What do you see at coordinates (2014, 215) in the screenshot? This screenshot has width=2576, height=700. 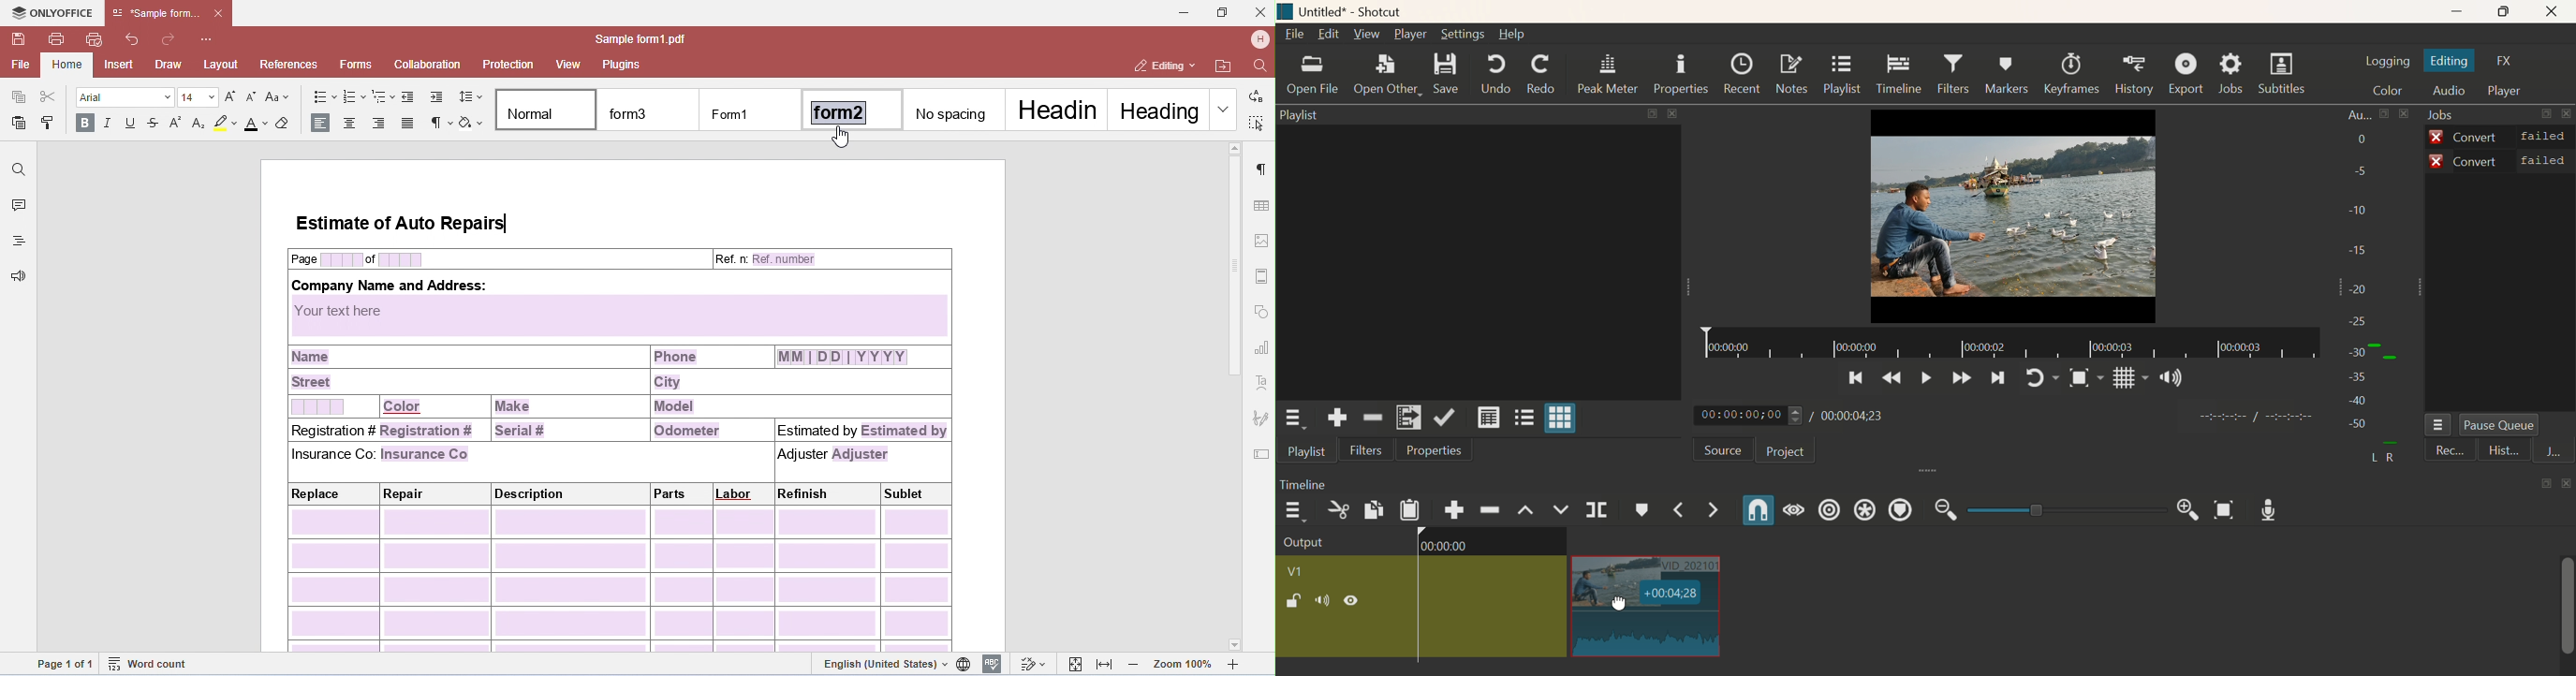 I see `Video` at bounding box center [2014, 215].